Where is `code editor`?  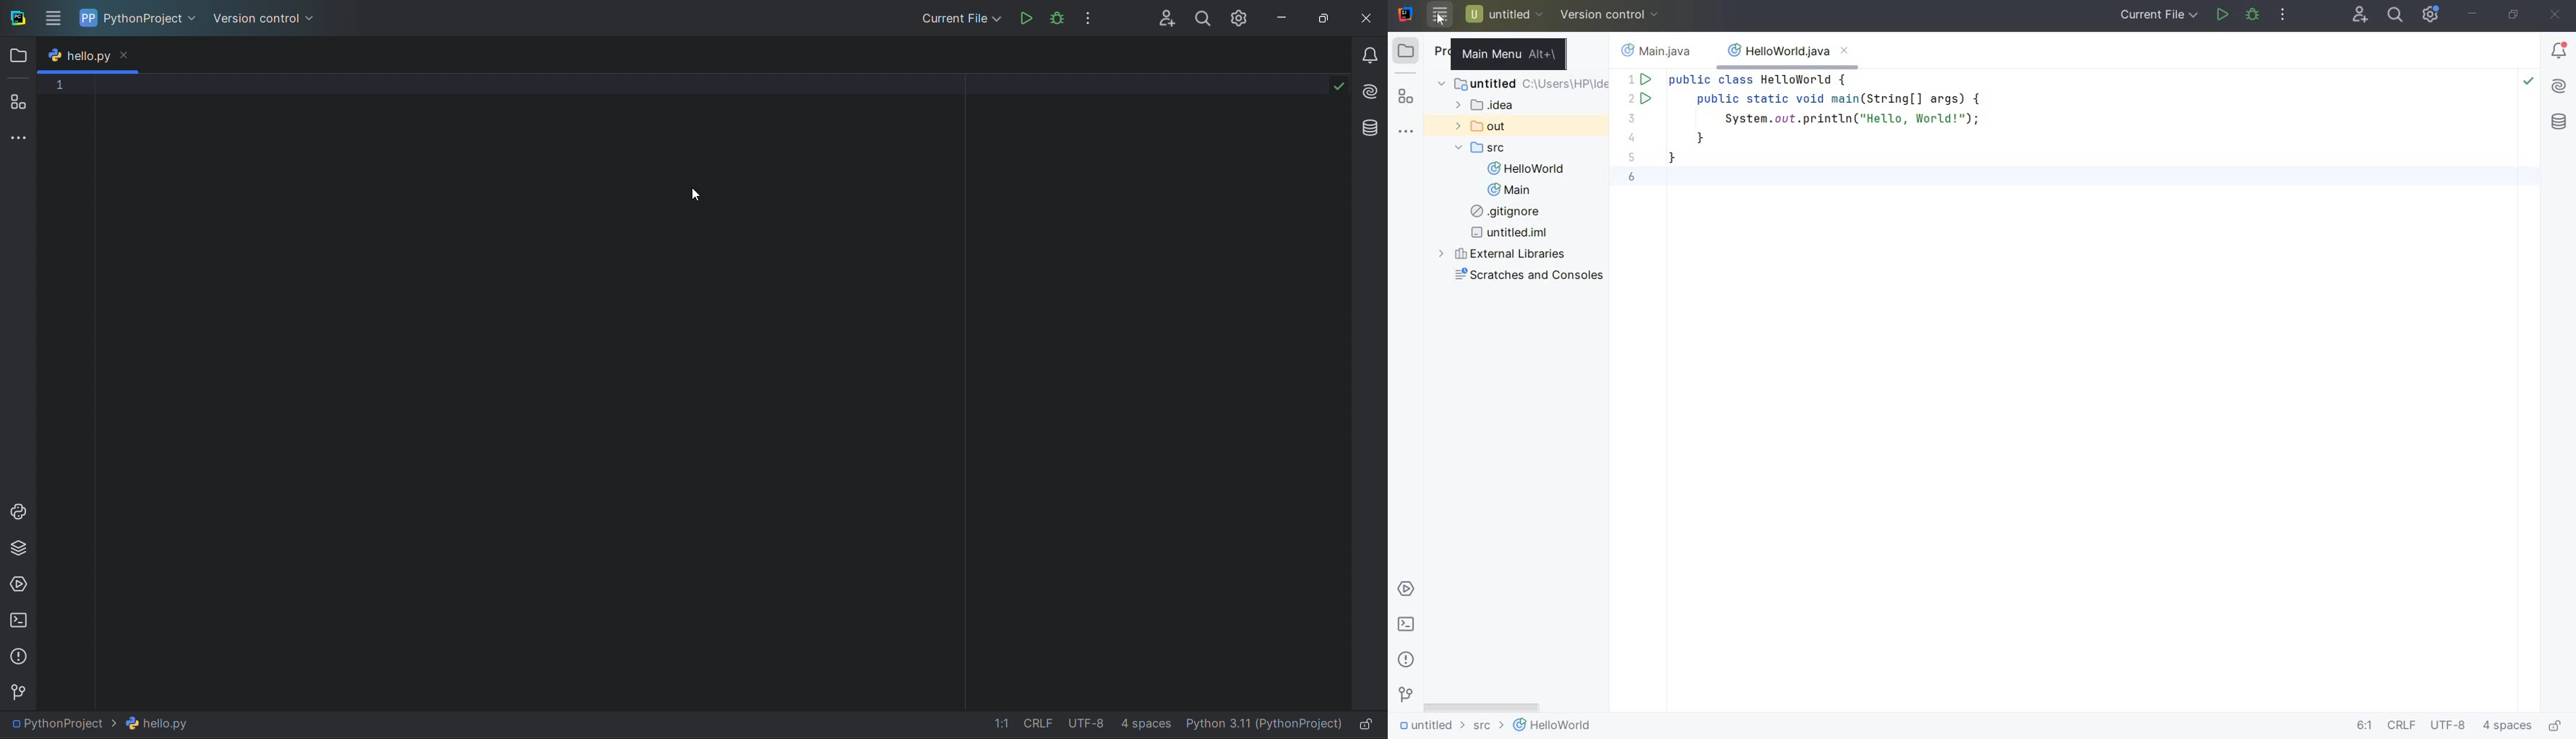 code editor is located at coordinates (718, 388).